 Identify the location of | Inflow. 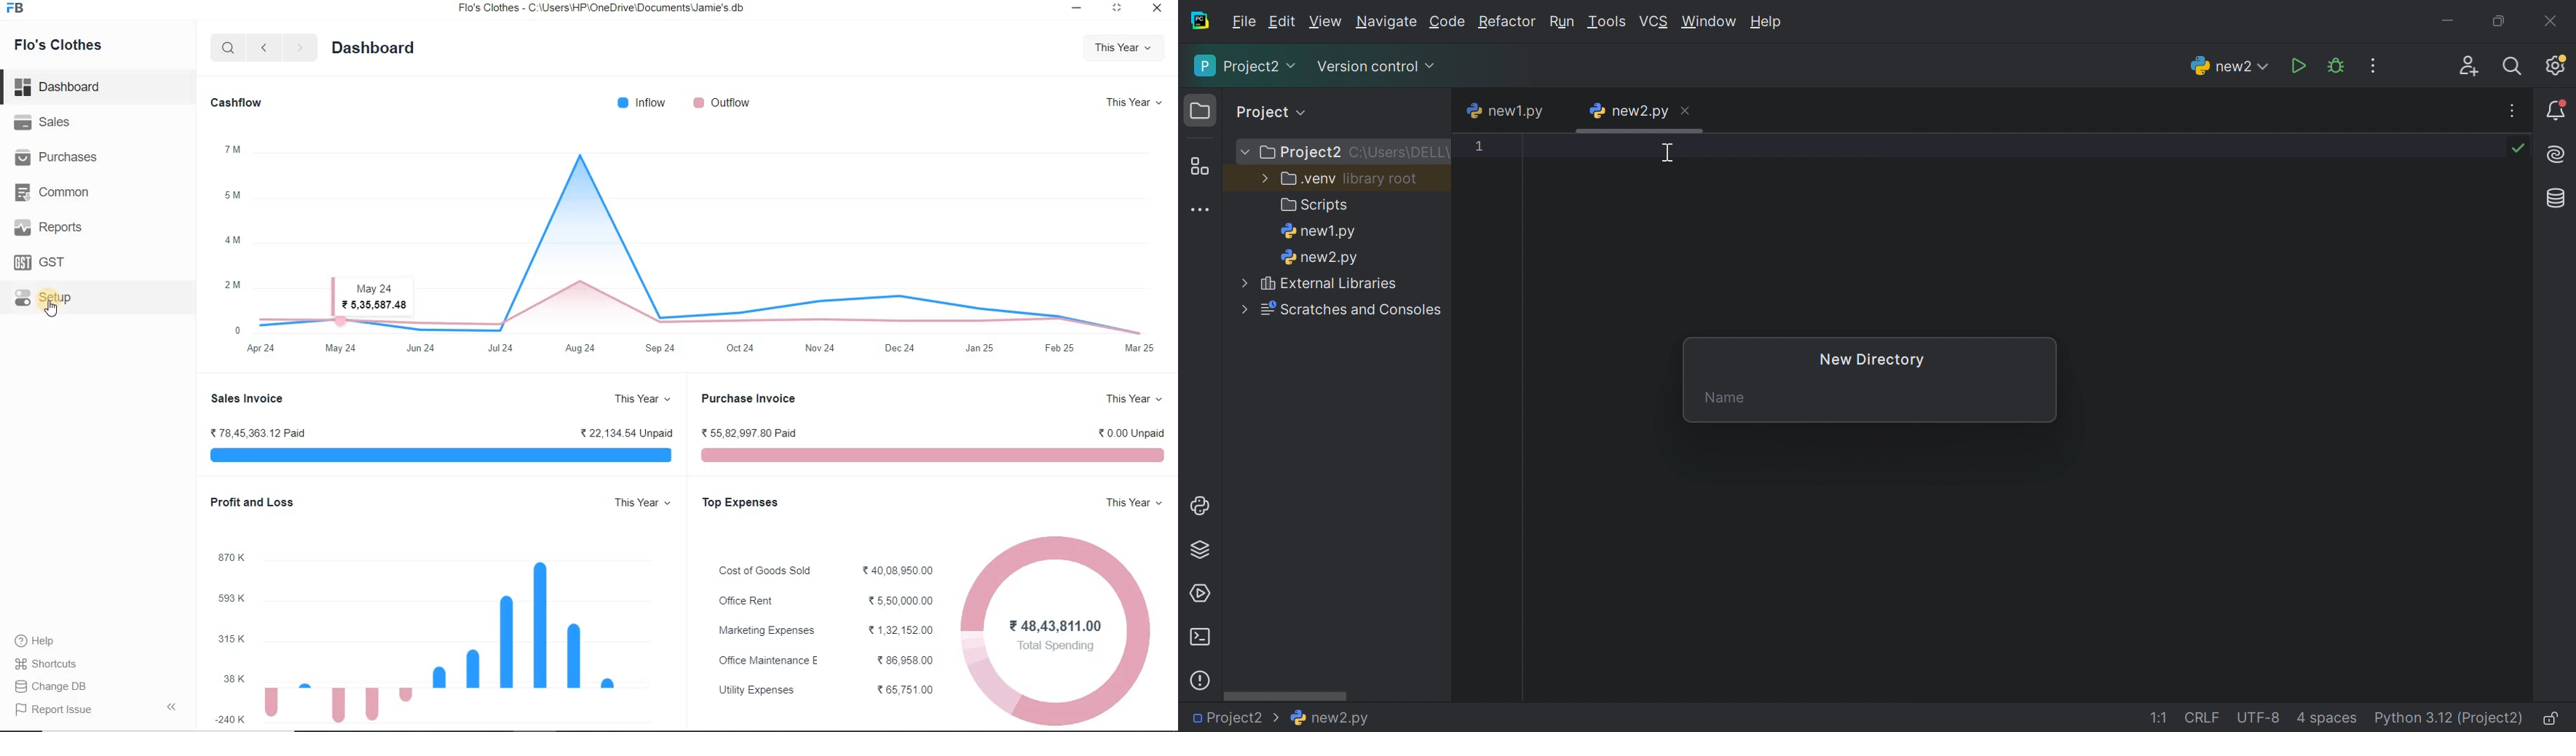
(643, 104).